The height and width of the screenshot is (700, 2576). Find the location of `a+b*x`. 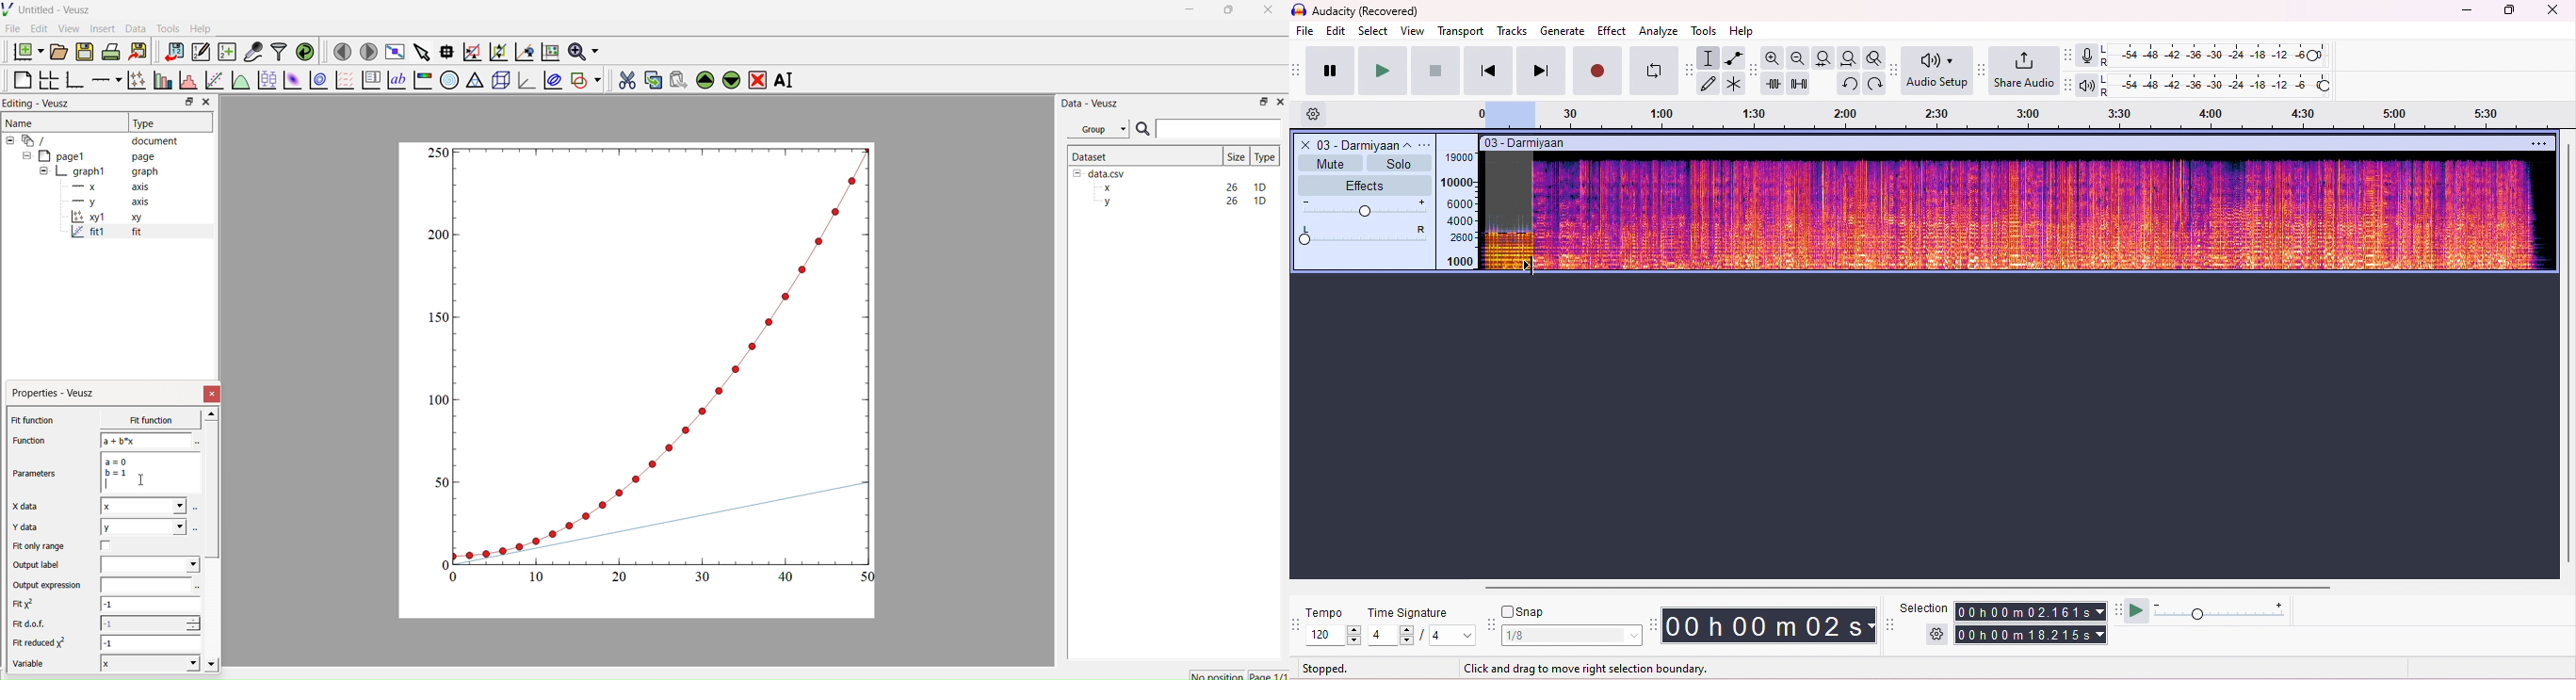

a+b*x is located at coordinates (146, 440).